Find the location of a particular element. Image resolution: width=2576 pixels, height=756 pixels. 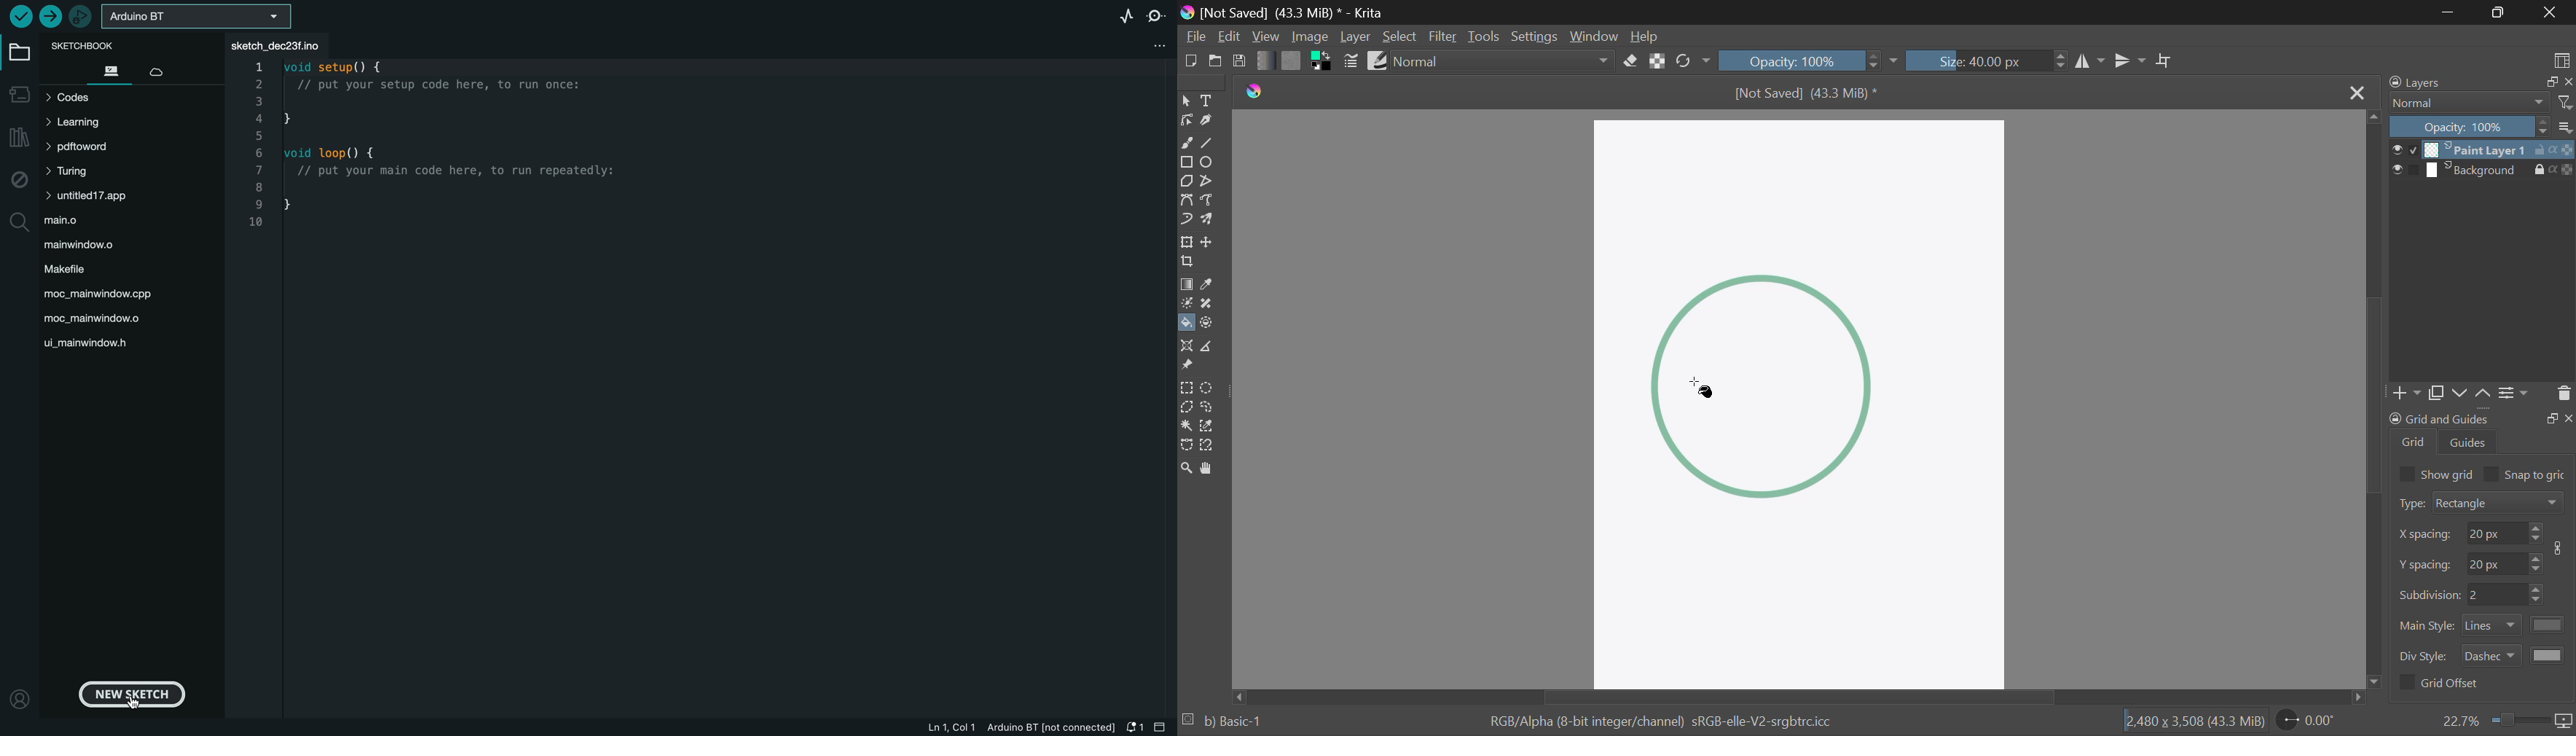

Crop is located at coordinates (1186, 262).